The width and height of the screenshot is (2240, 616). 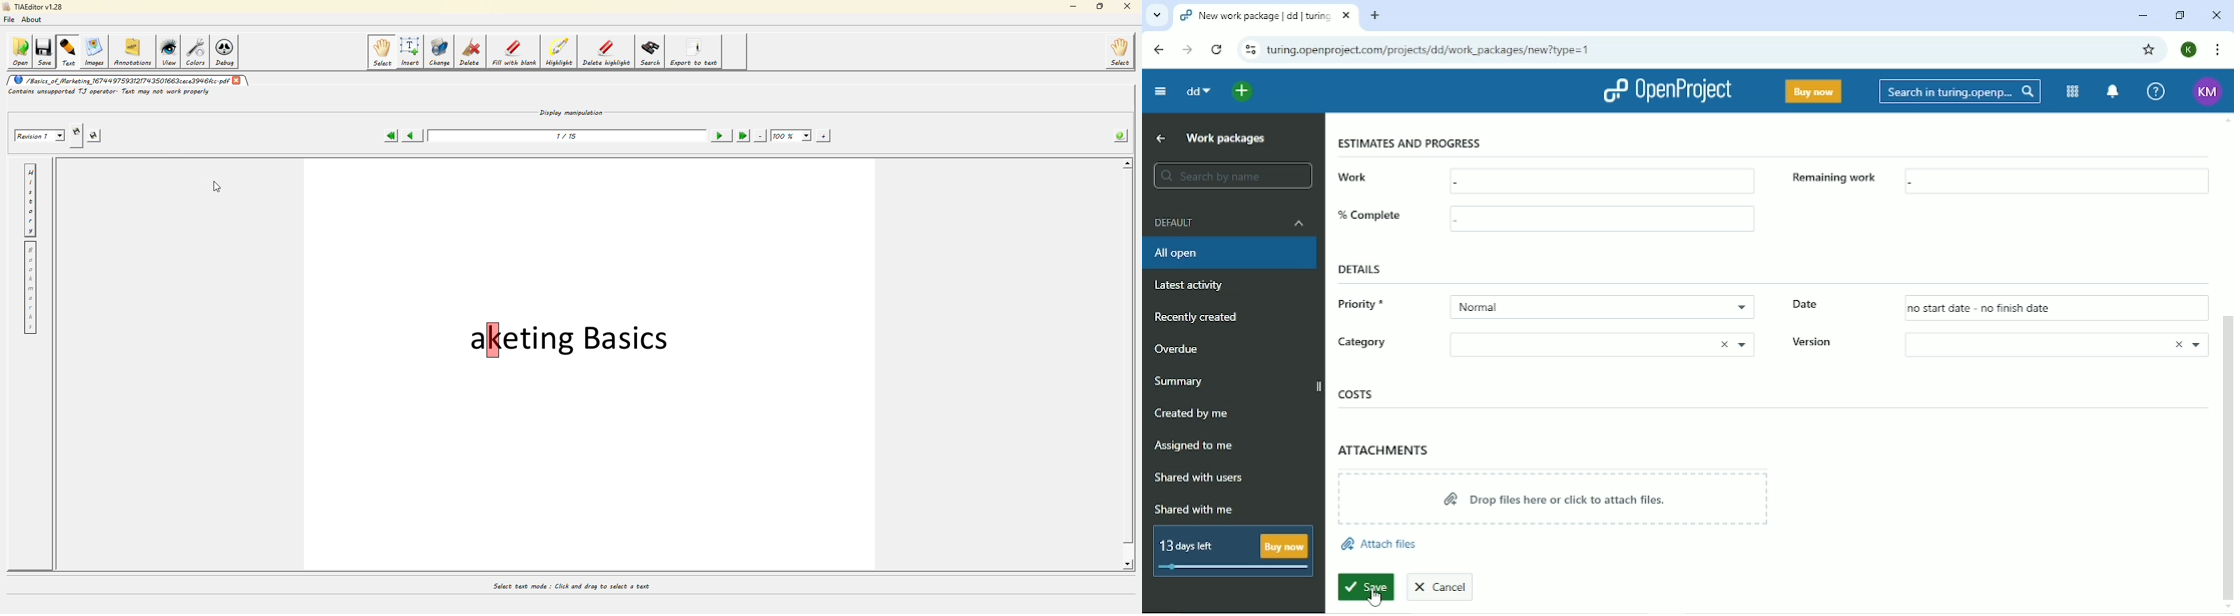 What do you see at coordinates (1180, 254) in the screenshot?
I see `All open` at bounding box center [1180, 254].